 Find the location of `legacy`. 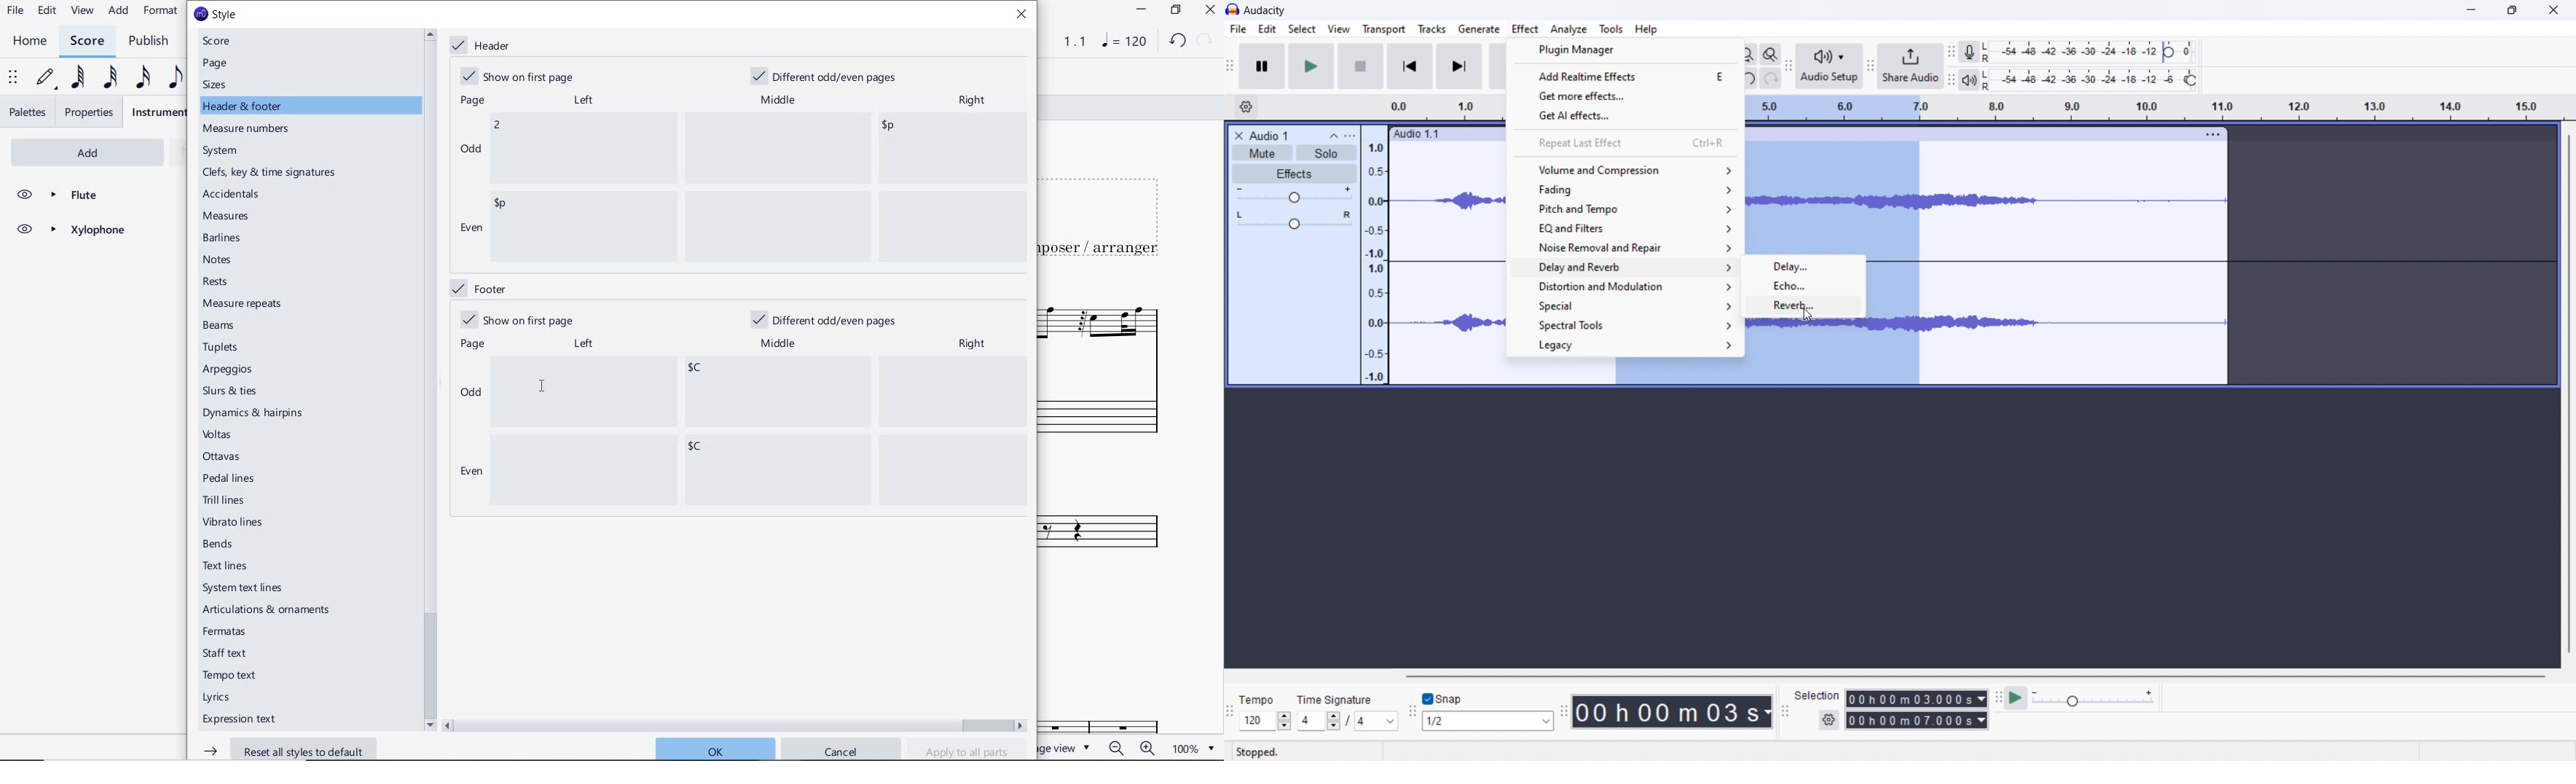

legacy is located at coordinates (1624, 346).